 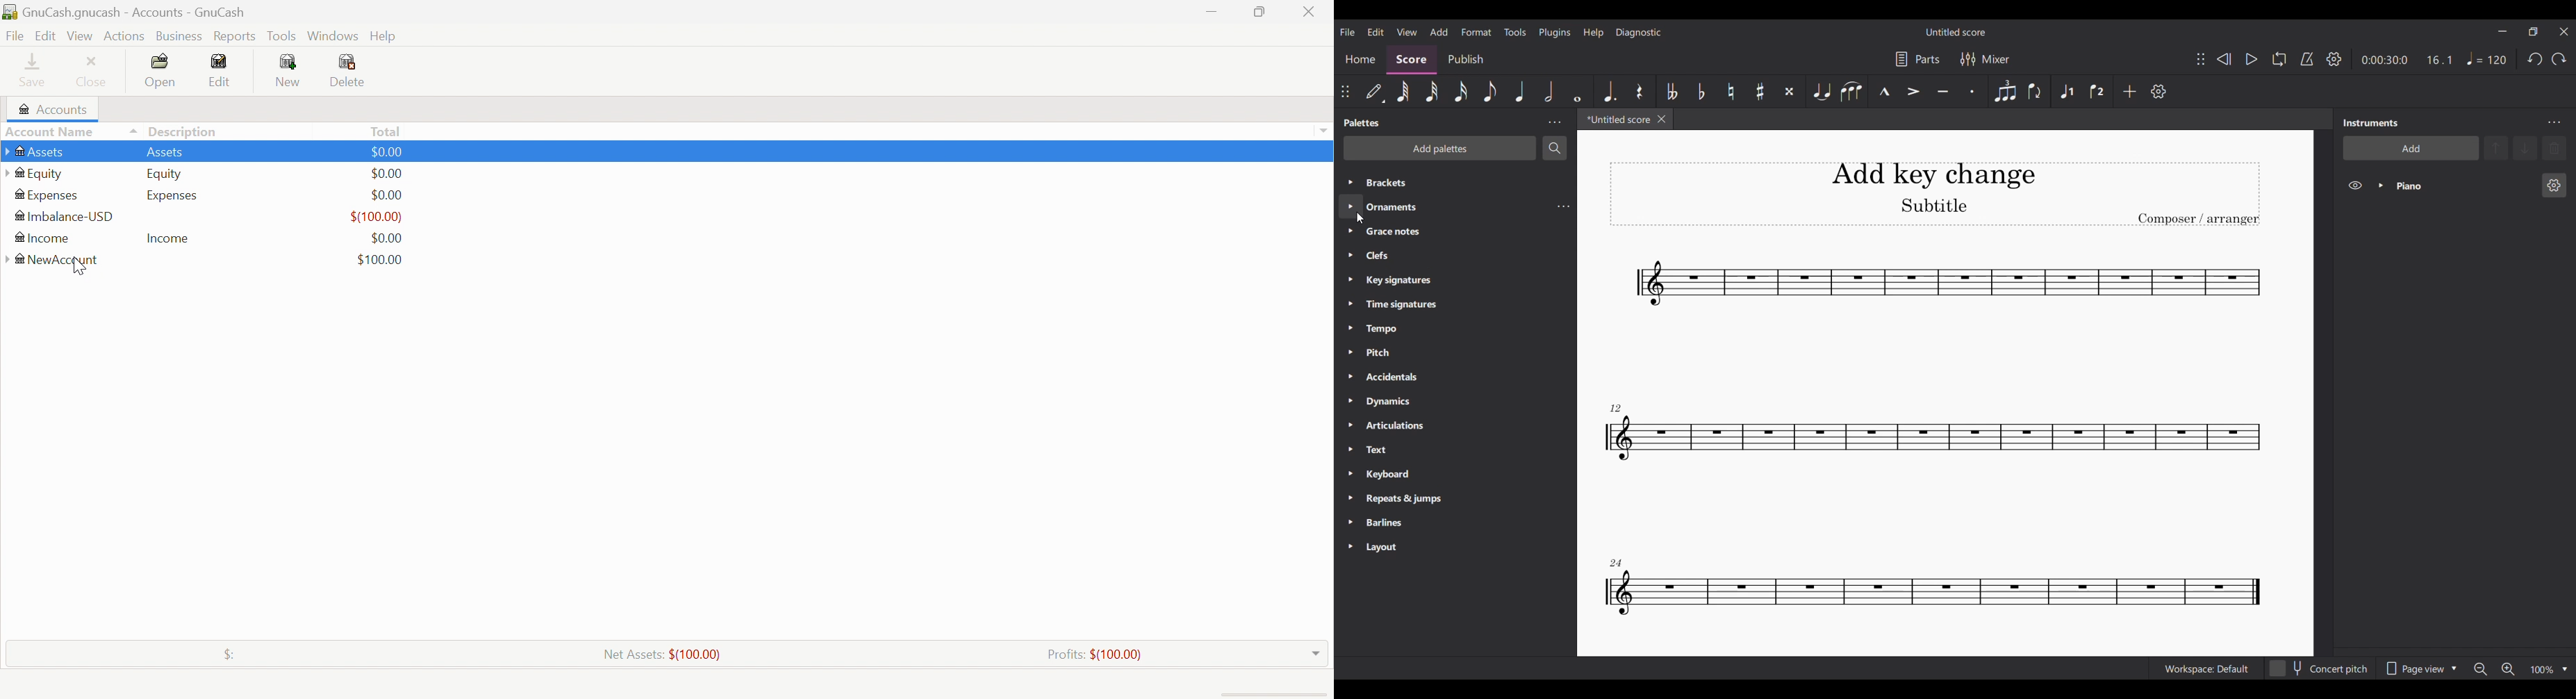 I want to click on Reports, so click(x=236, y=38).